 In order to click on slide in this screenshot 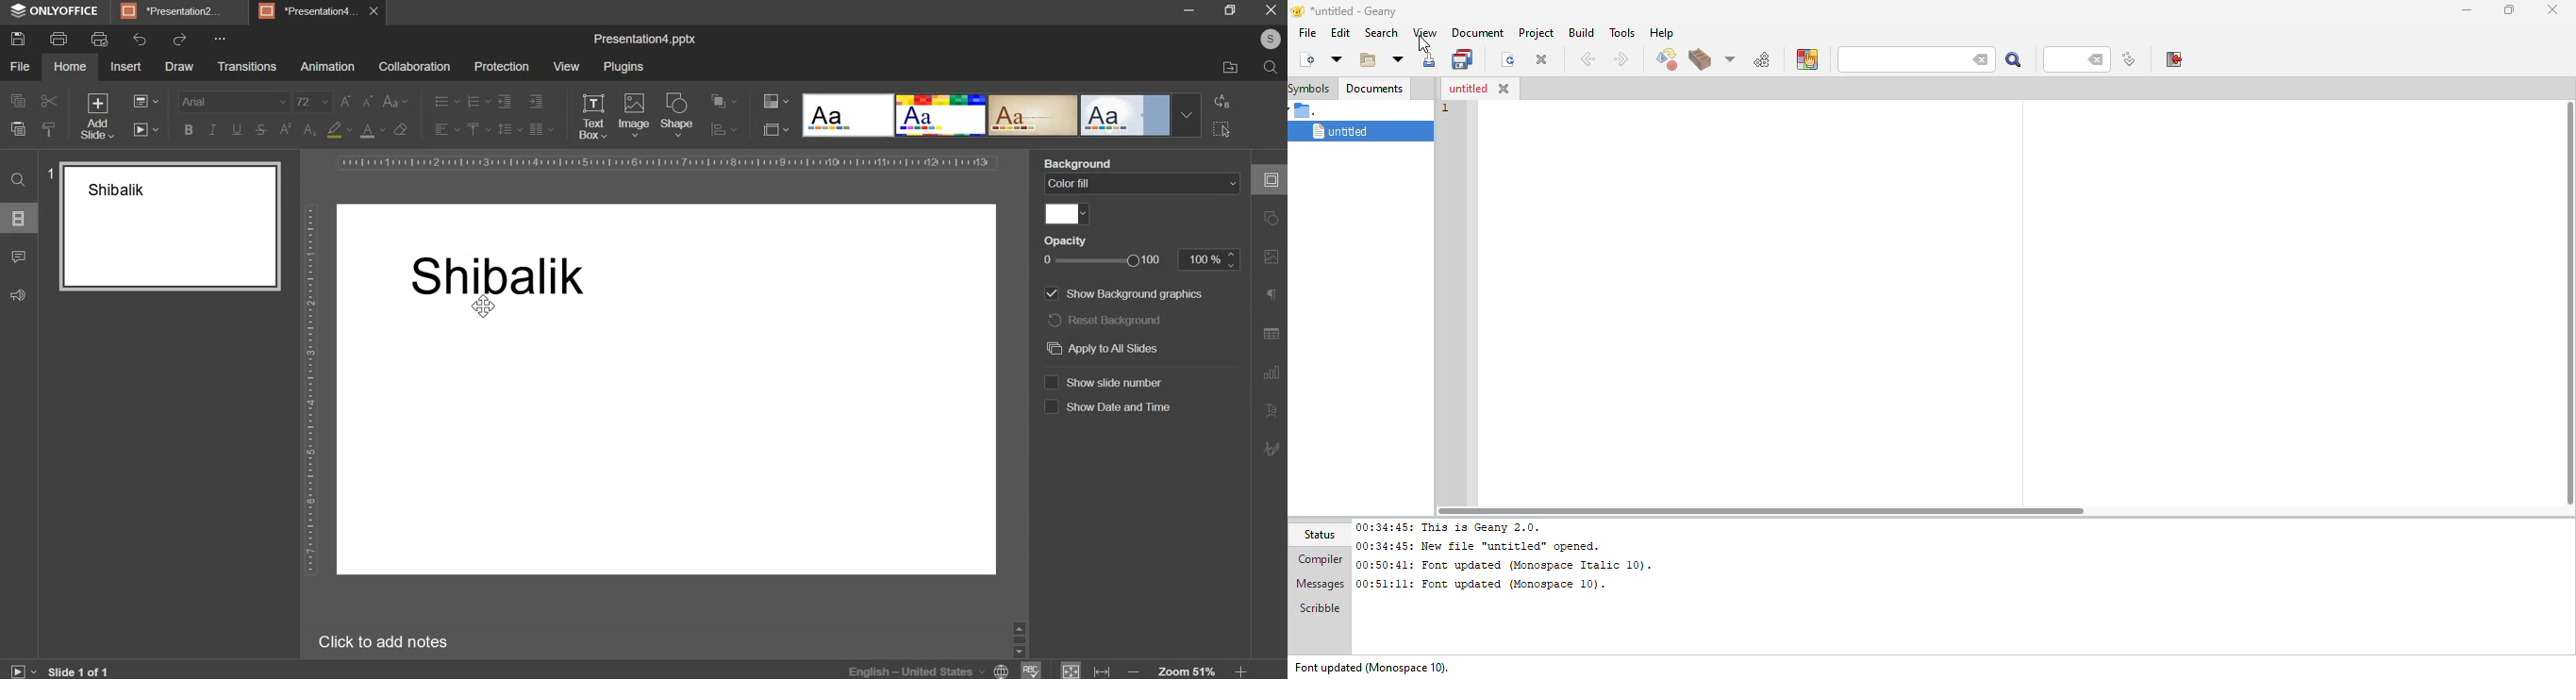, I will do `click(1269, 182)`.